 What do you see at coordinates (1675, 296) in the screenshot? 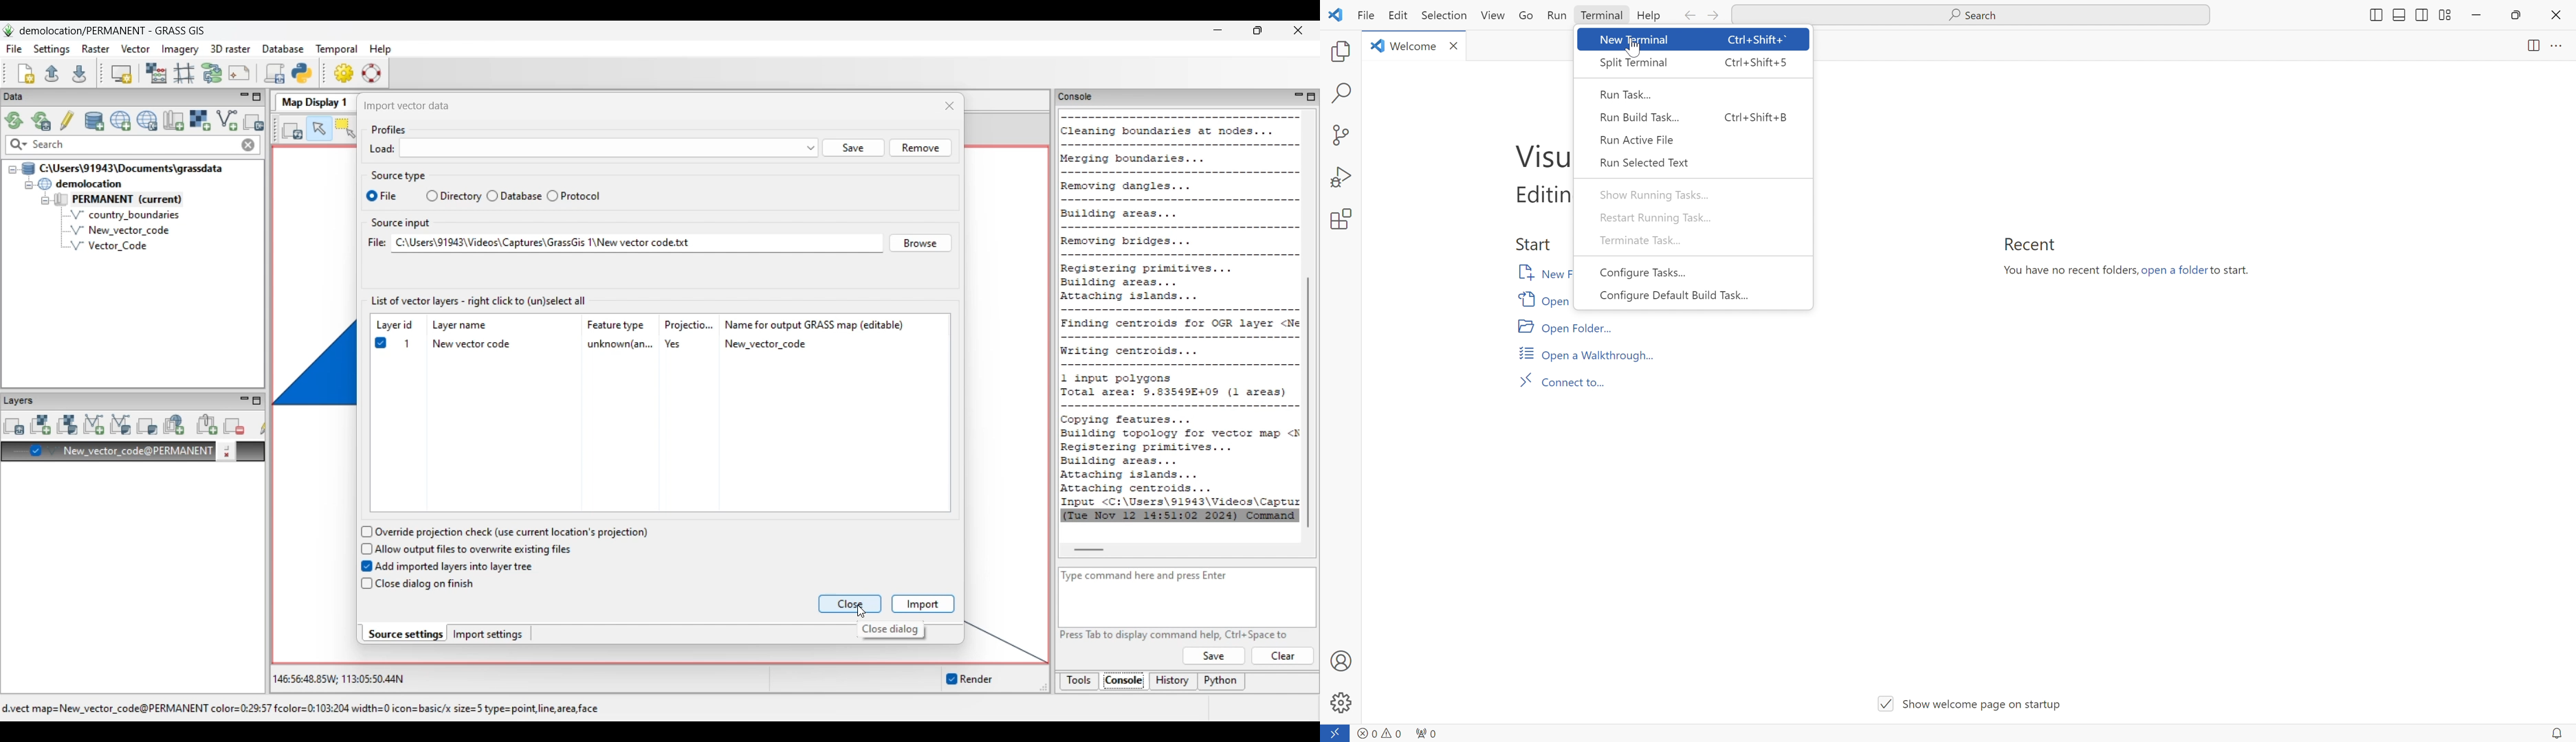
I see `Configure Default Build Task...` at bounding box center [1675, 296].